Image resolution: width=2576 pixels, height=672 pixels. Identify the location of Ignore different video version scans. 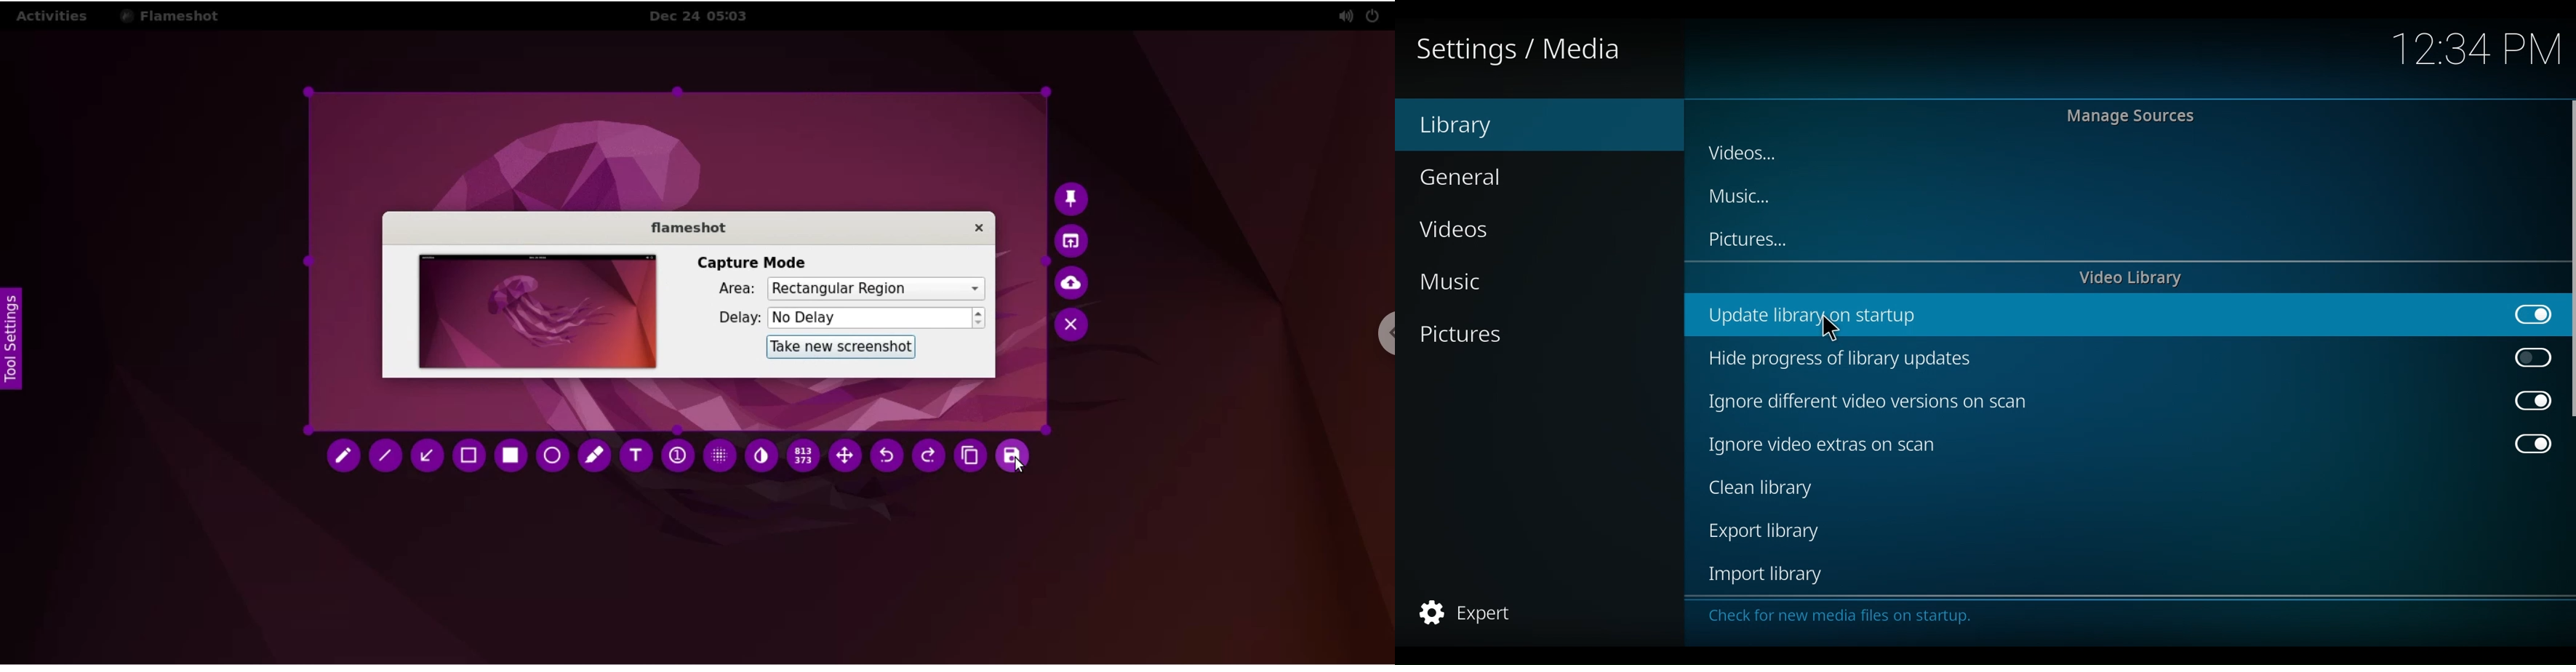
(2101, 403).